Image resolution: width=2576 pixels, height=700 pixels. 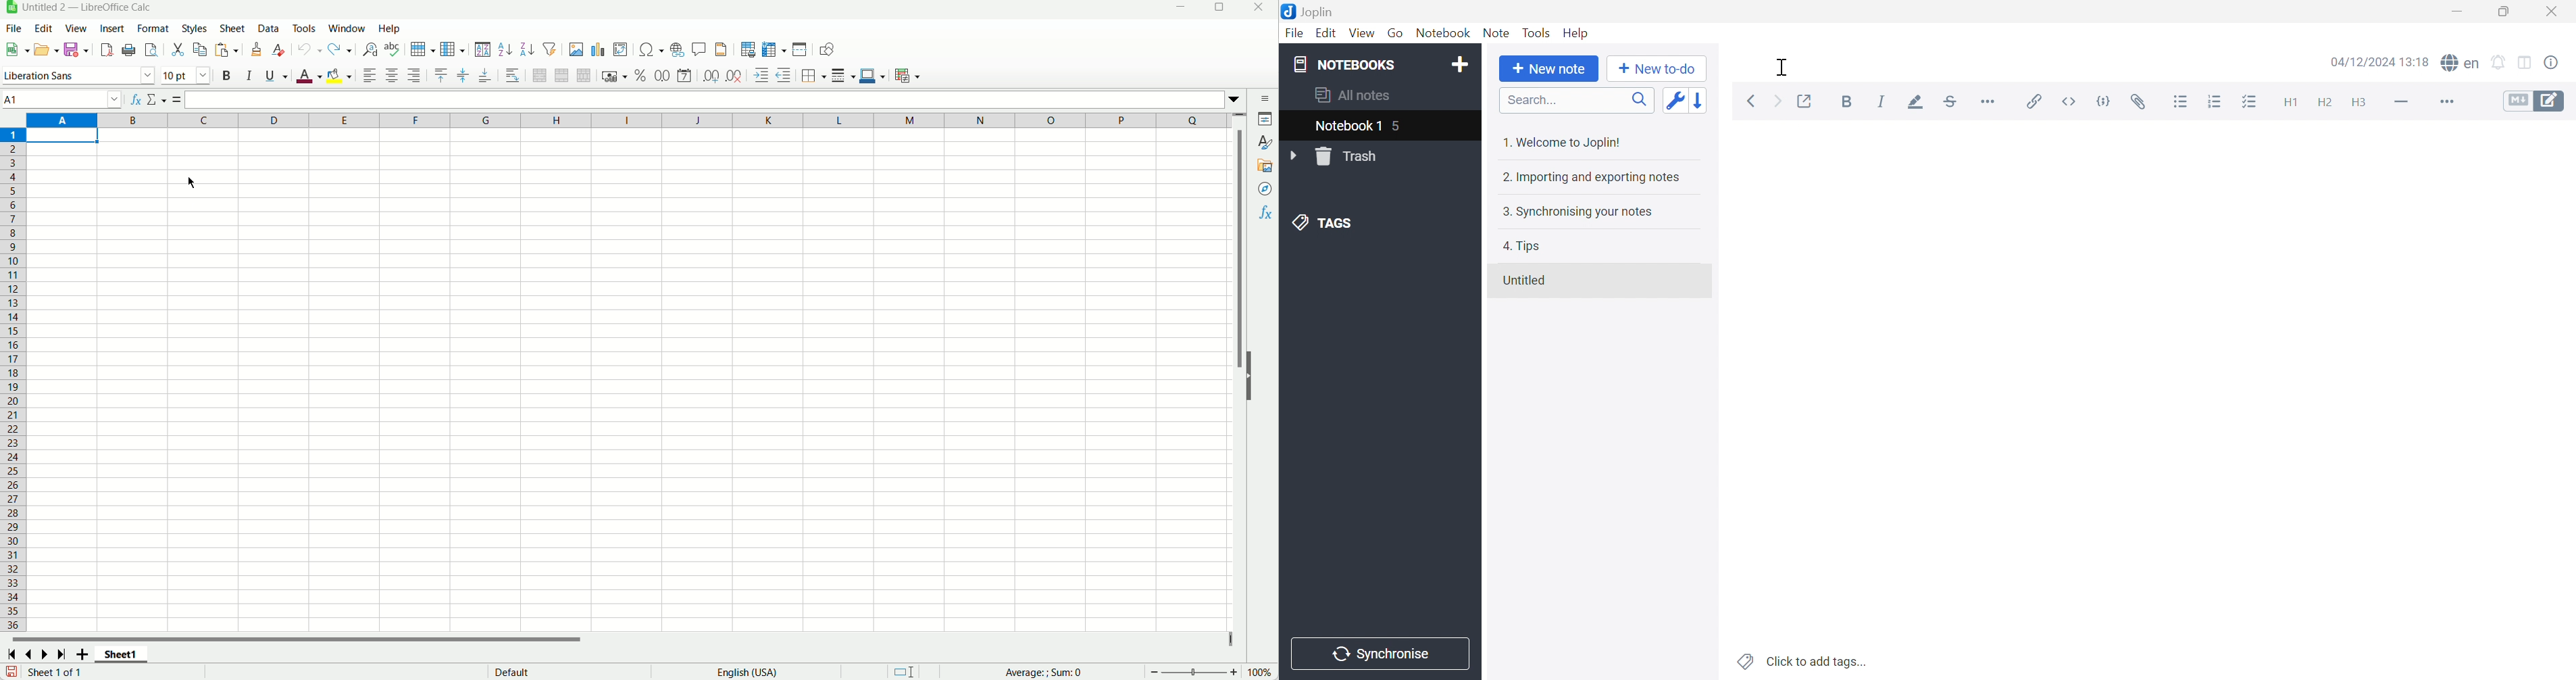 What do you see at coordinates (486, 75) in the screenshot?
I see `Align bottom` at bounding box center [486, 75].